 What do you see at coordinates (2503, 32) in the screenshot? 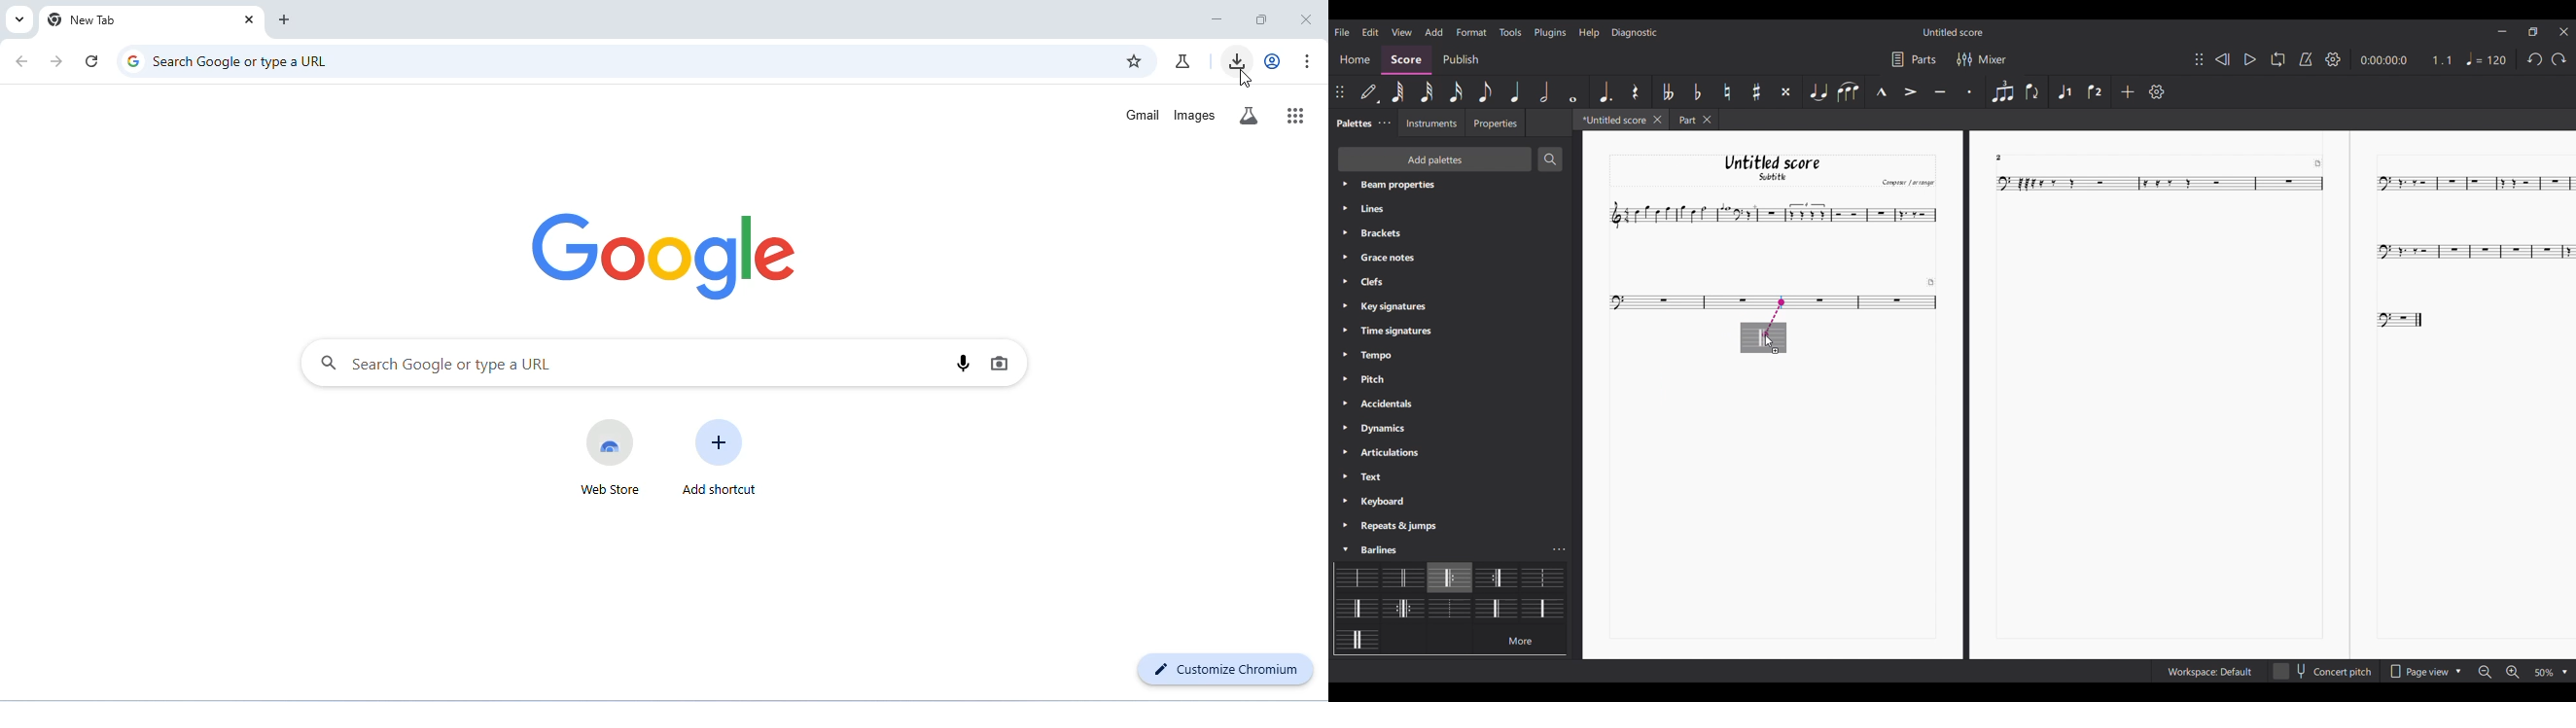
I see `Minimize` at bounding box center [2503, 32].